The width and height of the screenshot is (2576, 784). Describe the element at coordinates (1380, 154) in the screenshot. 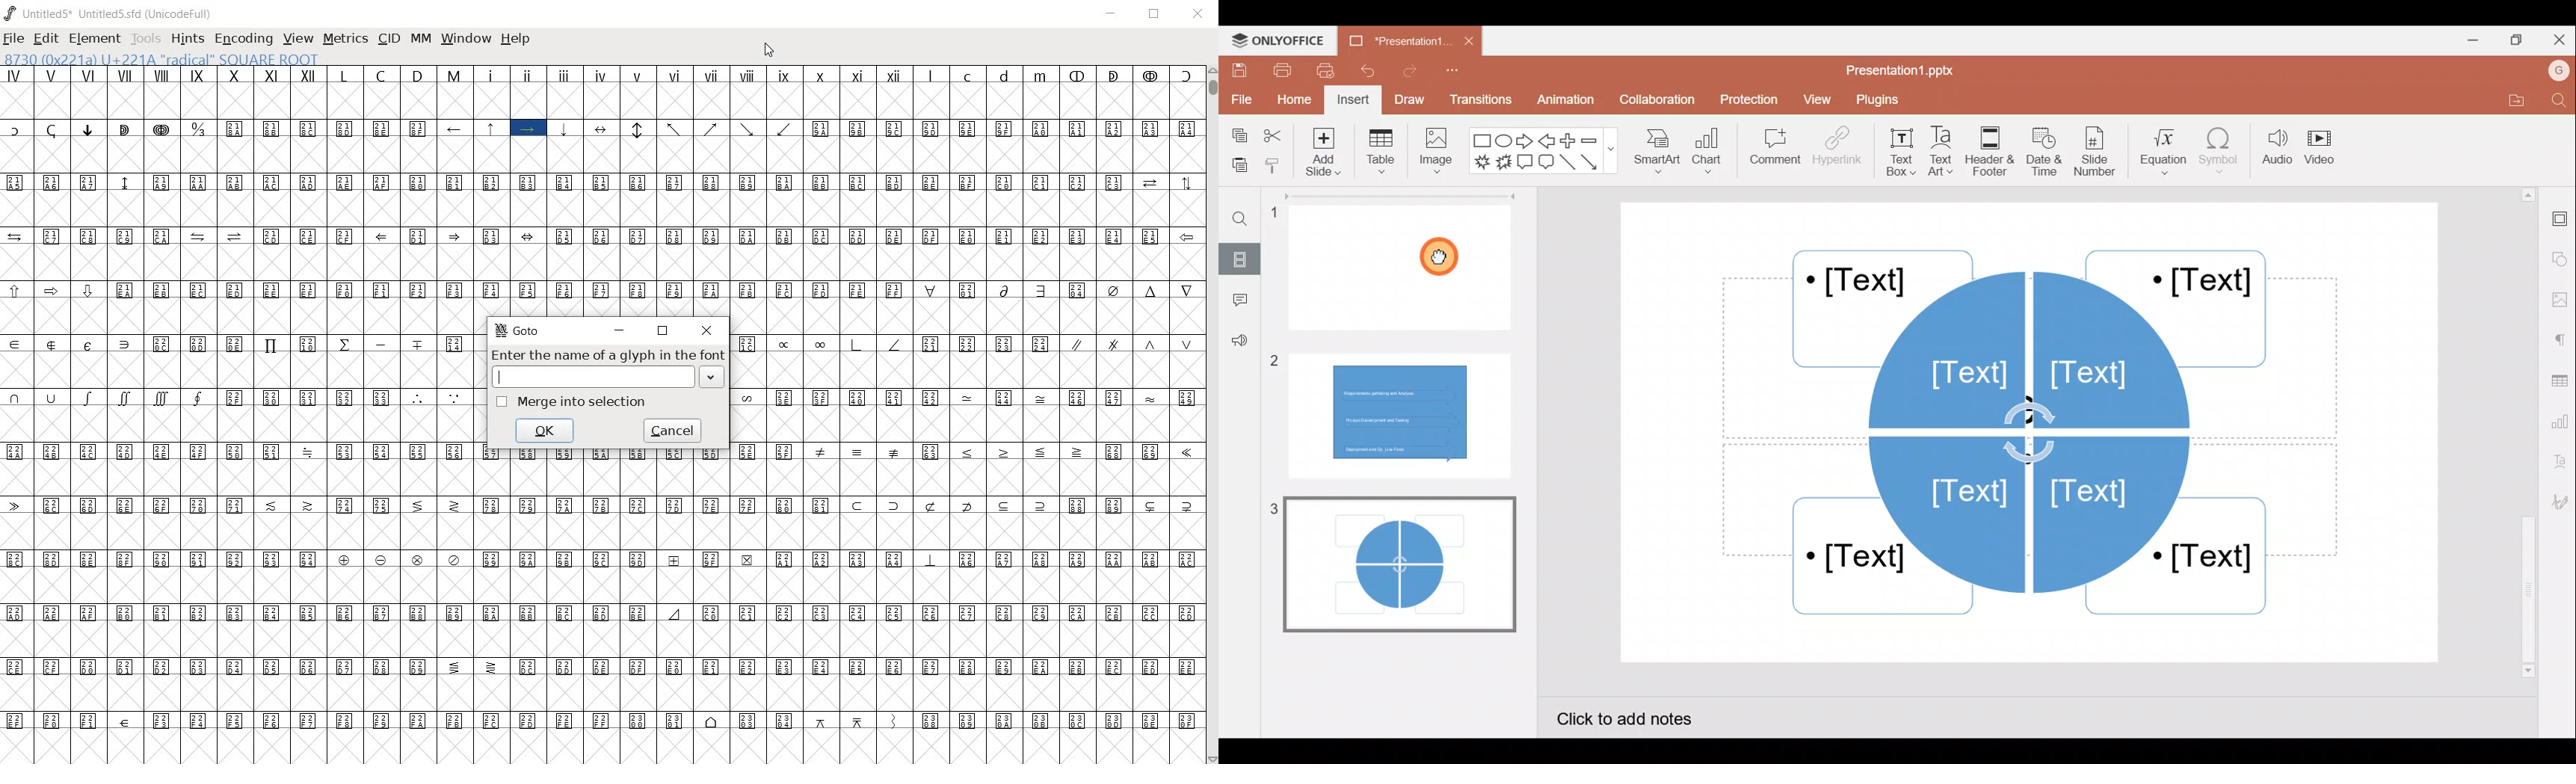

I see `Table` at that location.